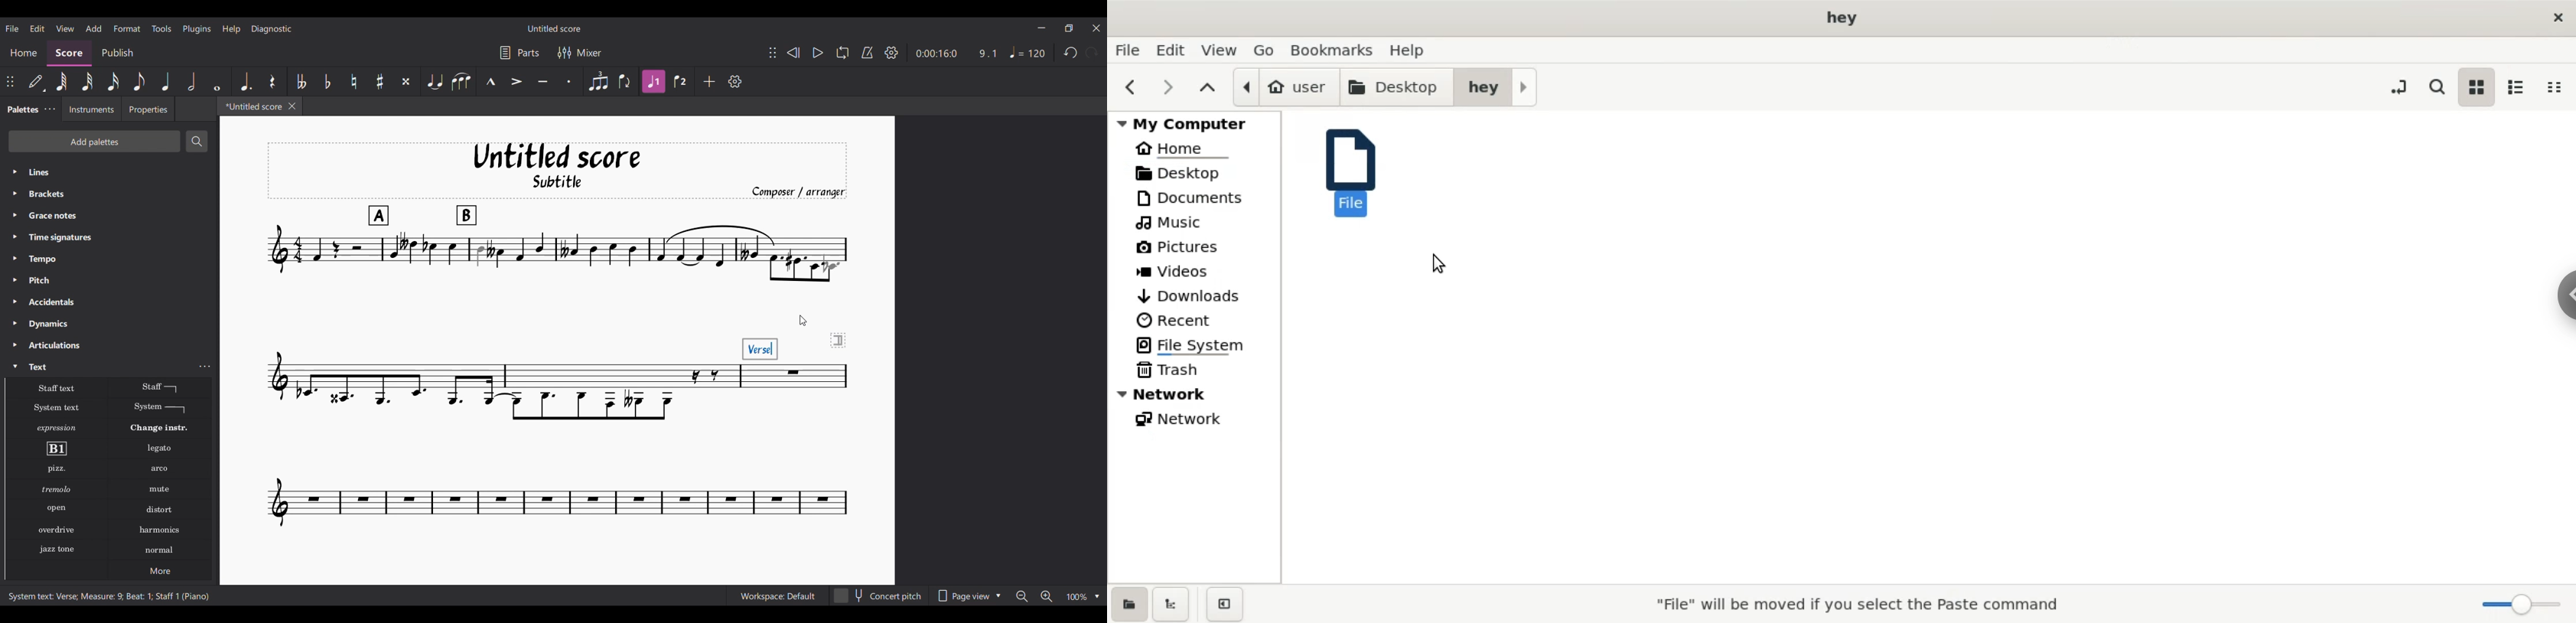  I want to click on search, so click(2435, 86).